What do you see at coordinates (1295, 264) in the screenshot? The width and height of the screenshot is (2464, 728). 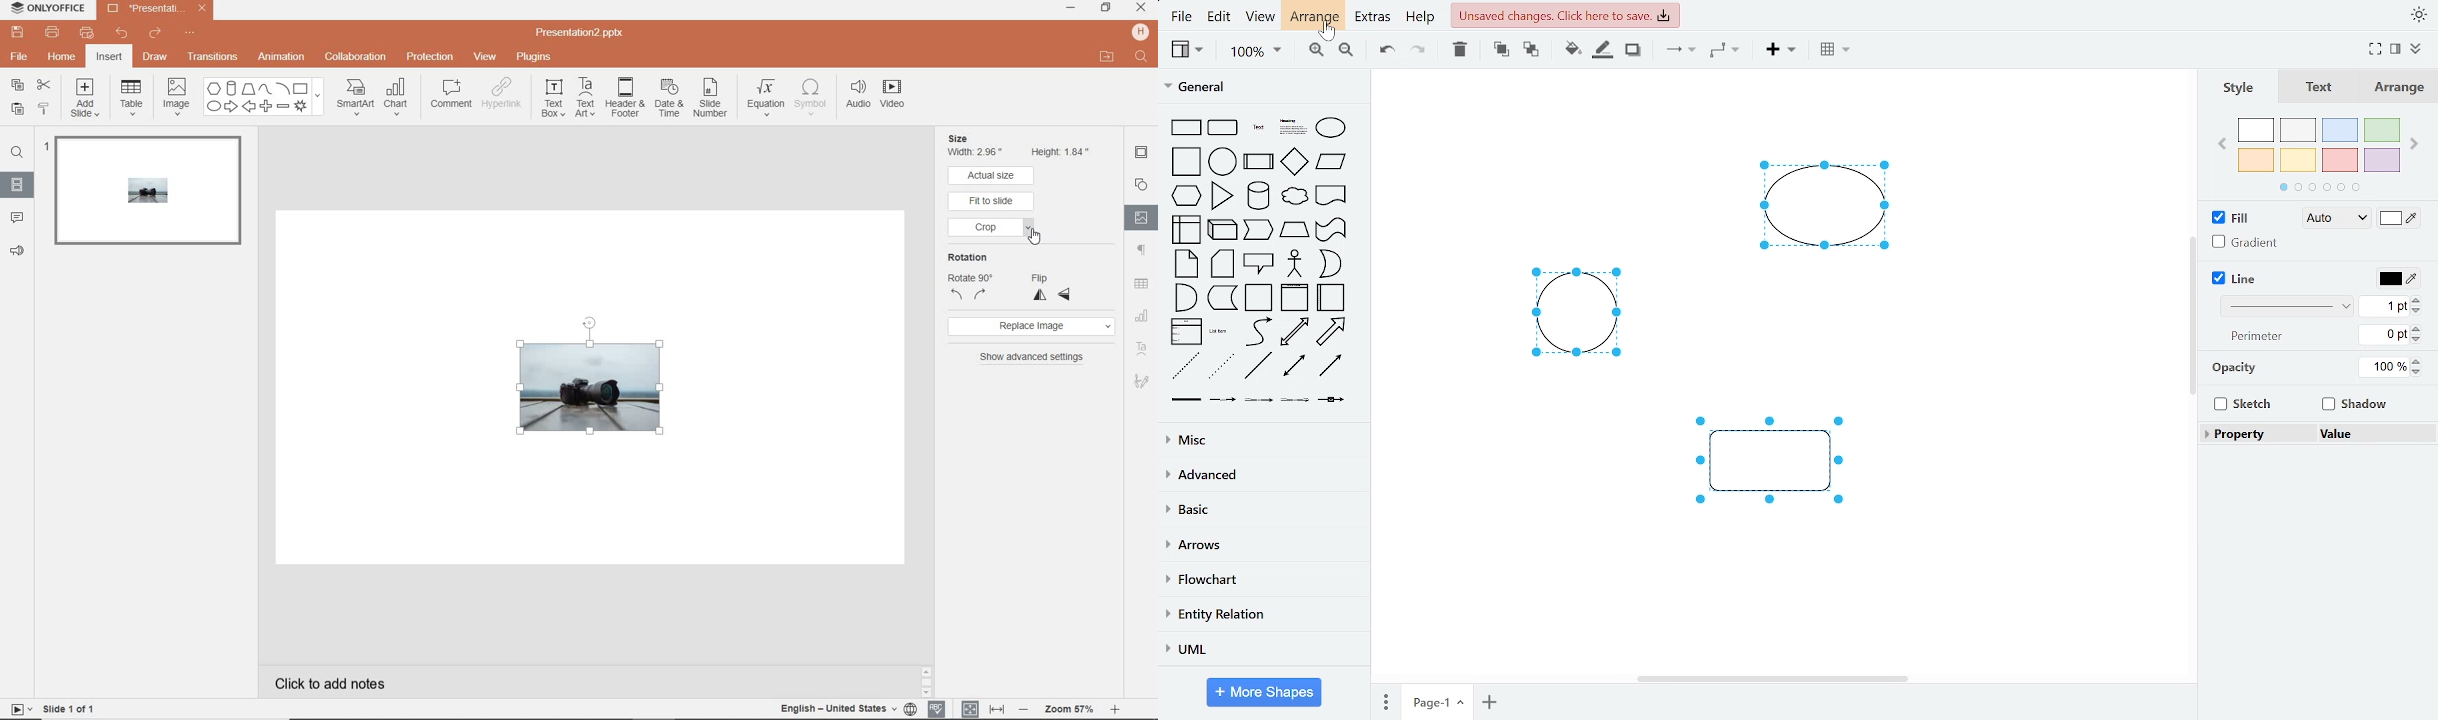 I see `actor` at bounding box center [1295, 264].